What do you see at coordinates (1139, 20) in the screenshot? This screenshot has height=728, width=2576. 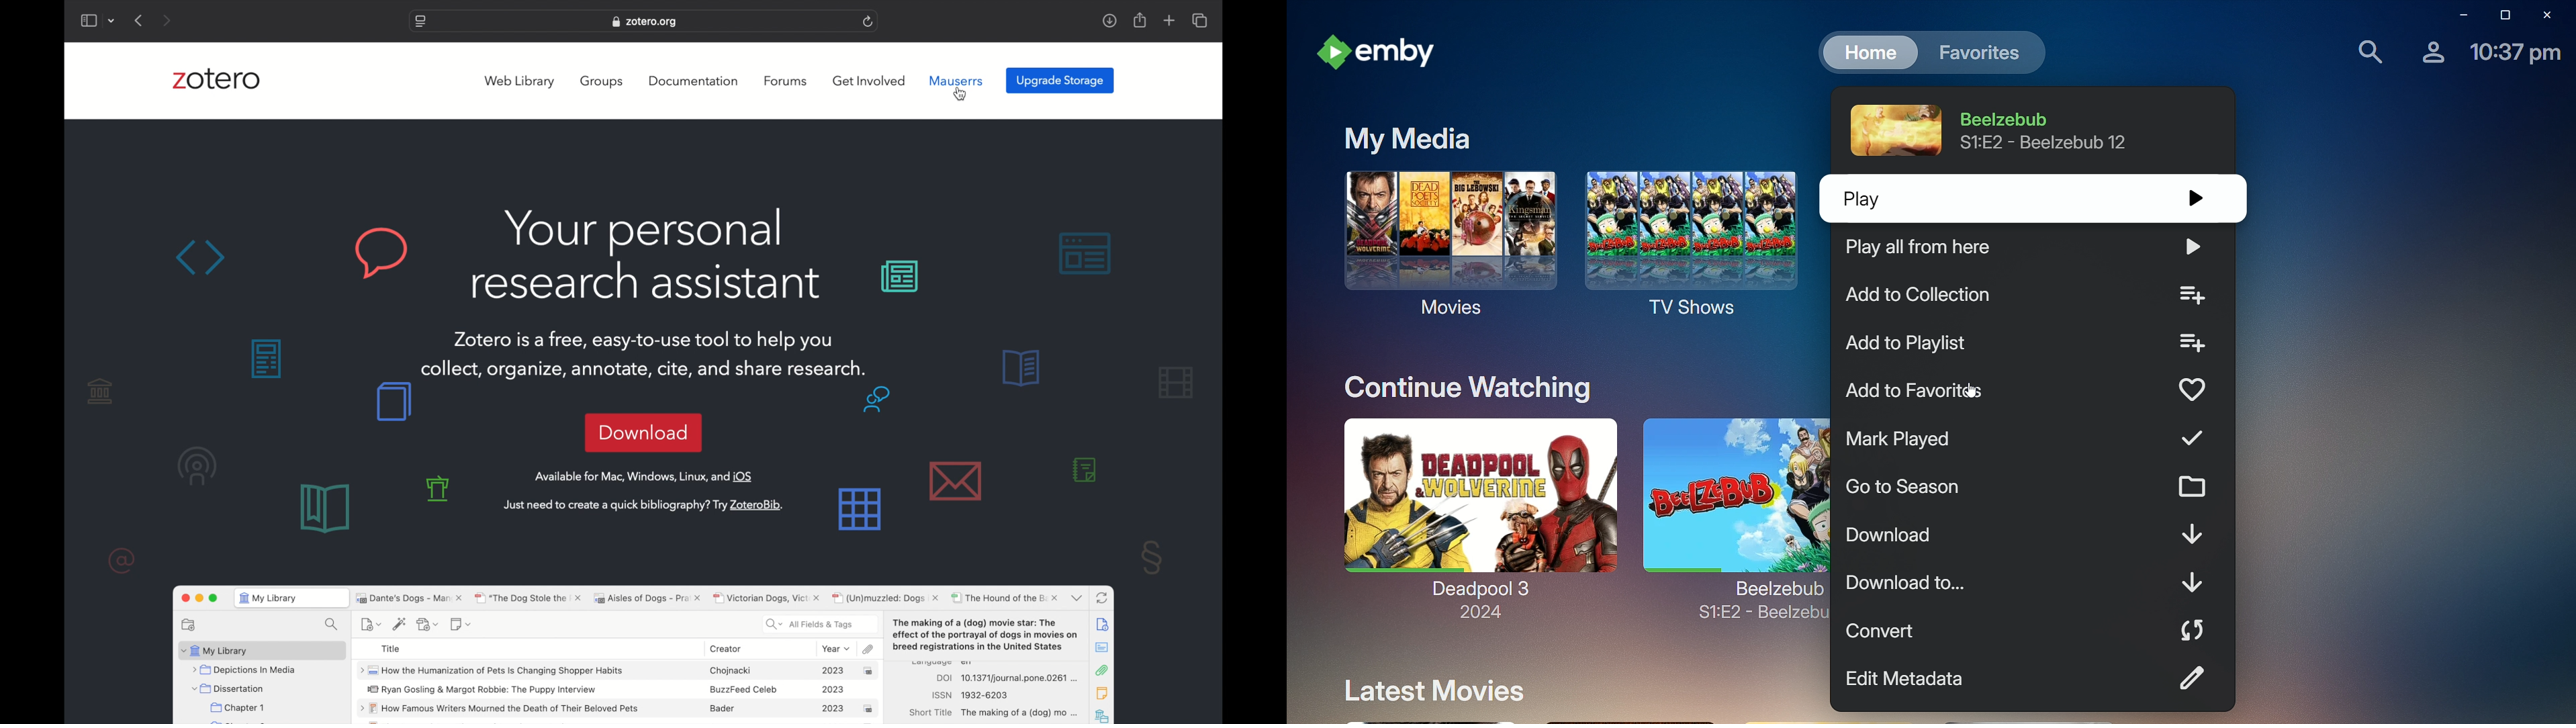 I see `share` at bounding box center [1139, 20].